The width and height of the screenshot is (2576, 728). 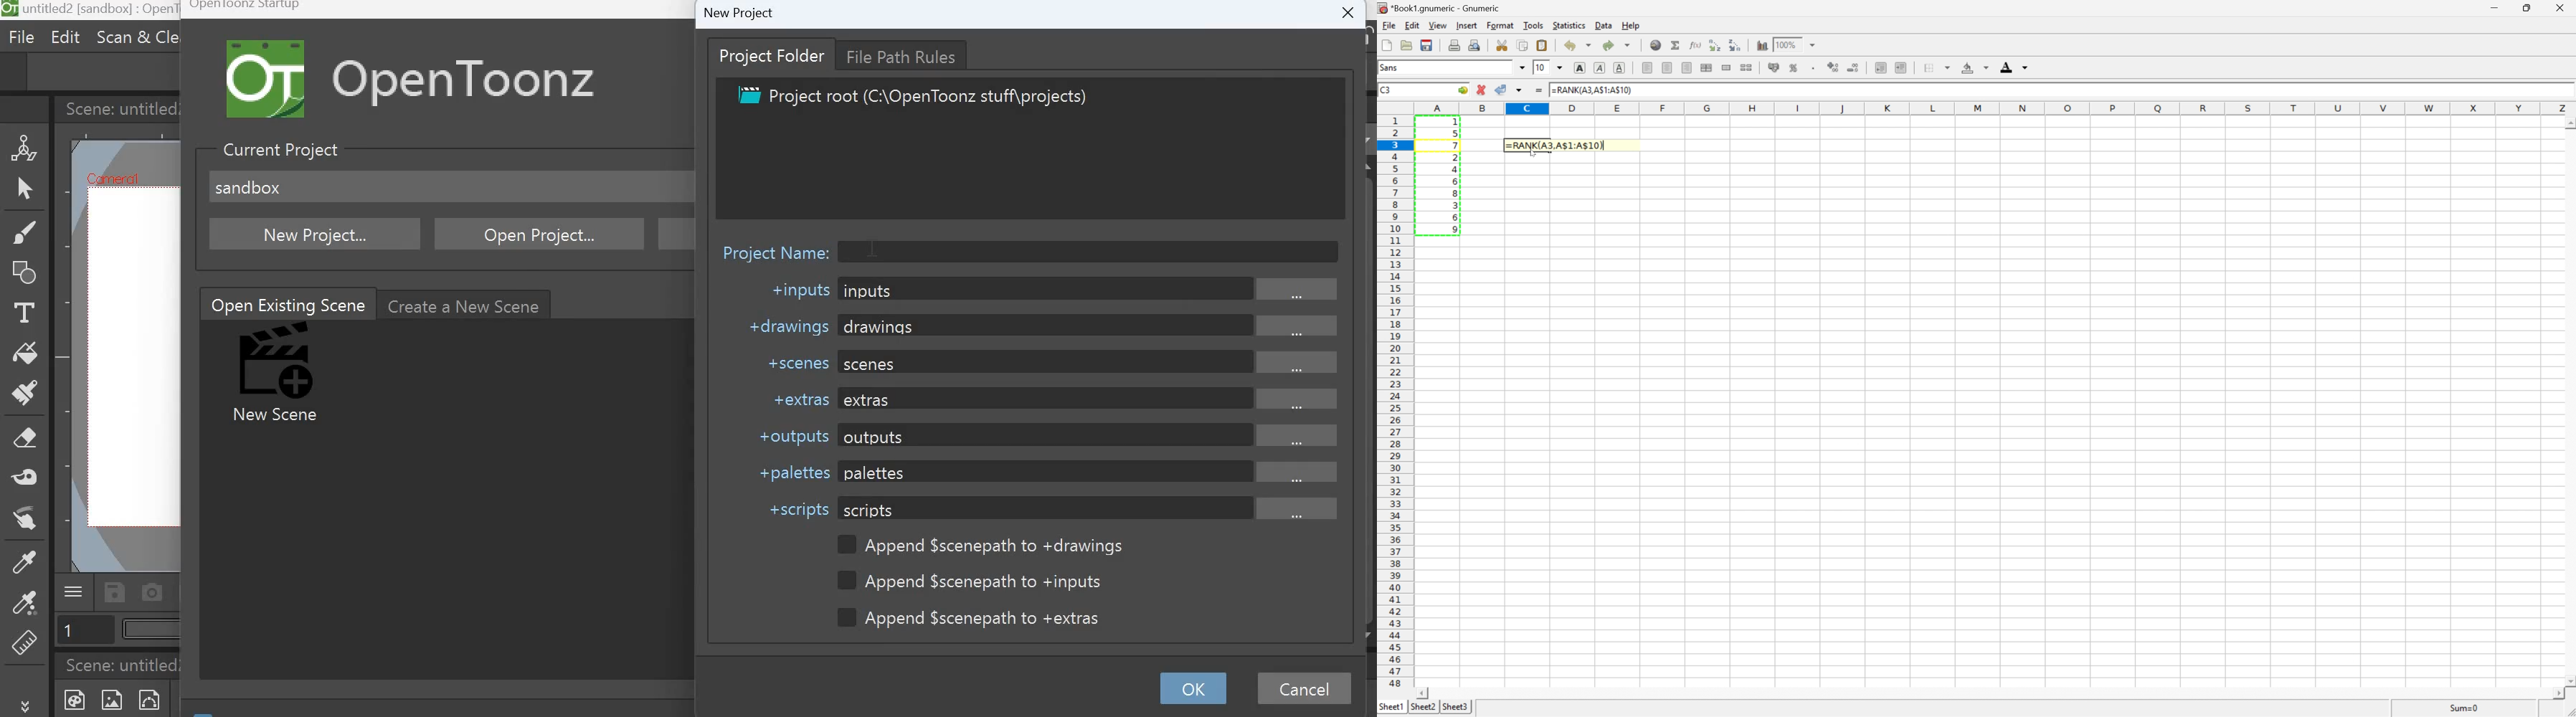 I want to click on =RANK(A3,A$1:A$10), so click(x=1593, y=89).